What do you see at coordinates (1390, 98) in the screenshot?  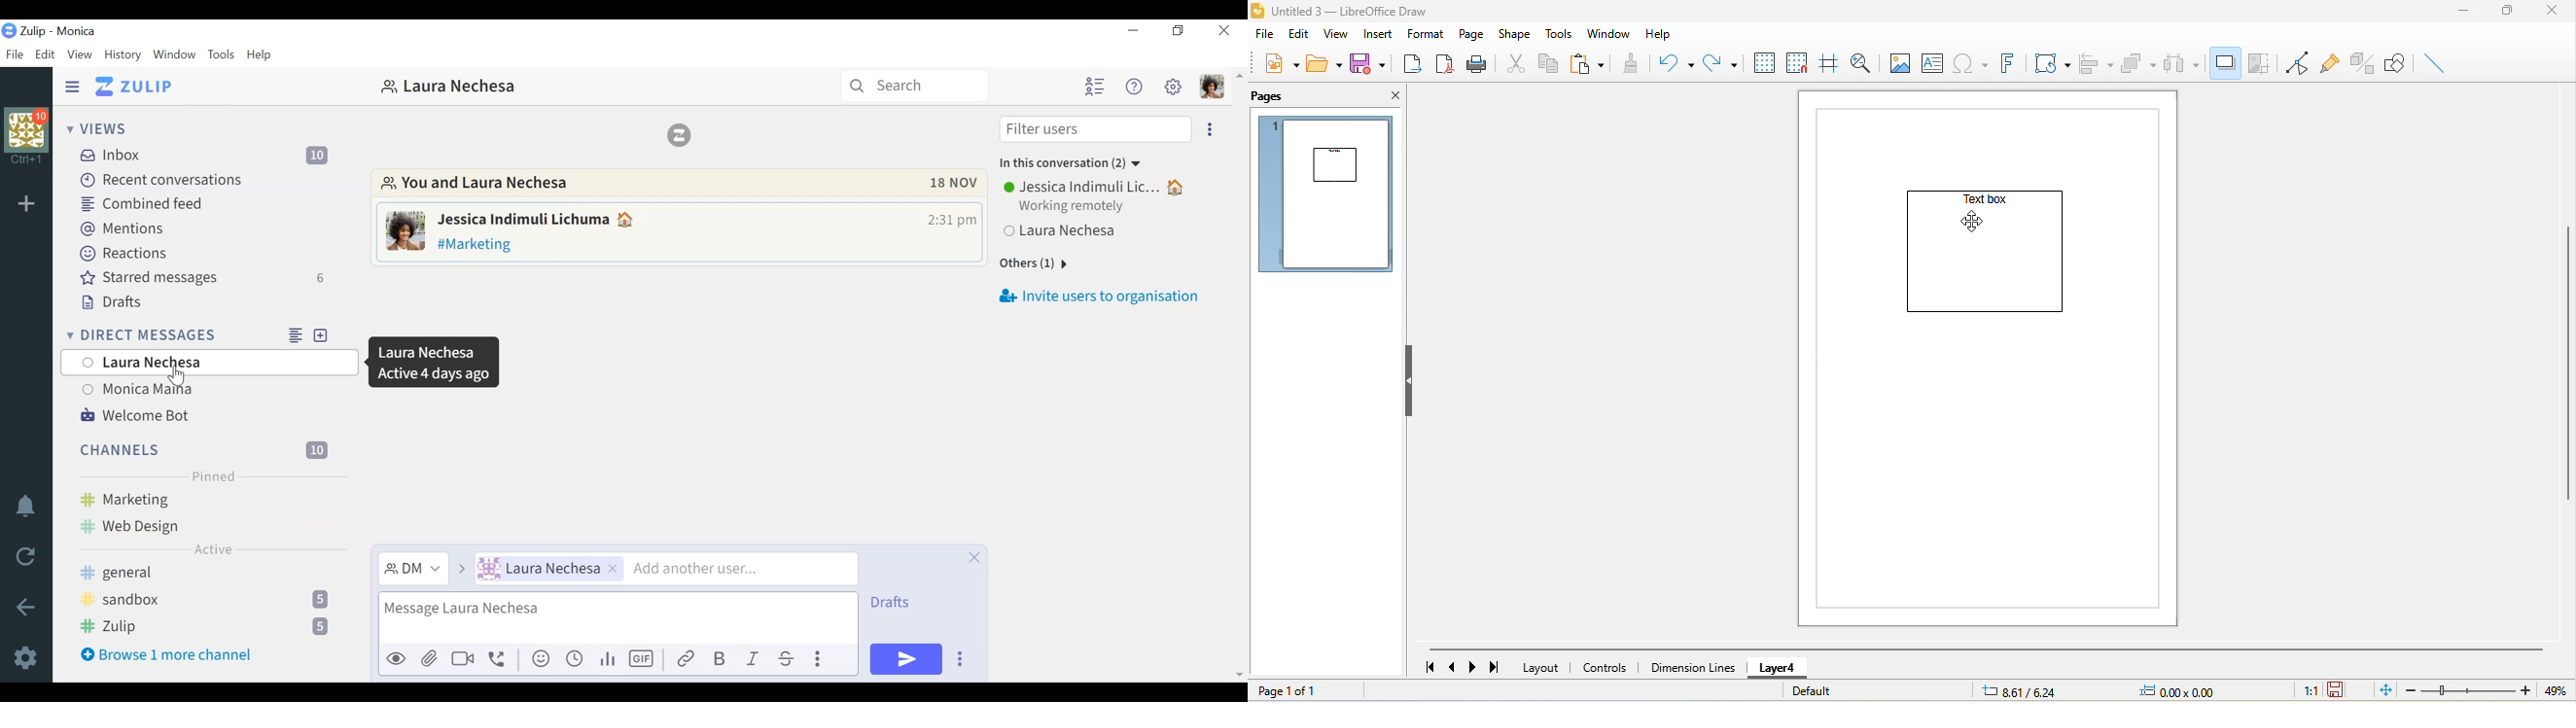 I see `close` at bounding box center [1390, 98].